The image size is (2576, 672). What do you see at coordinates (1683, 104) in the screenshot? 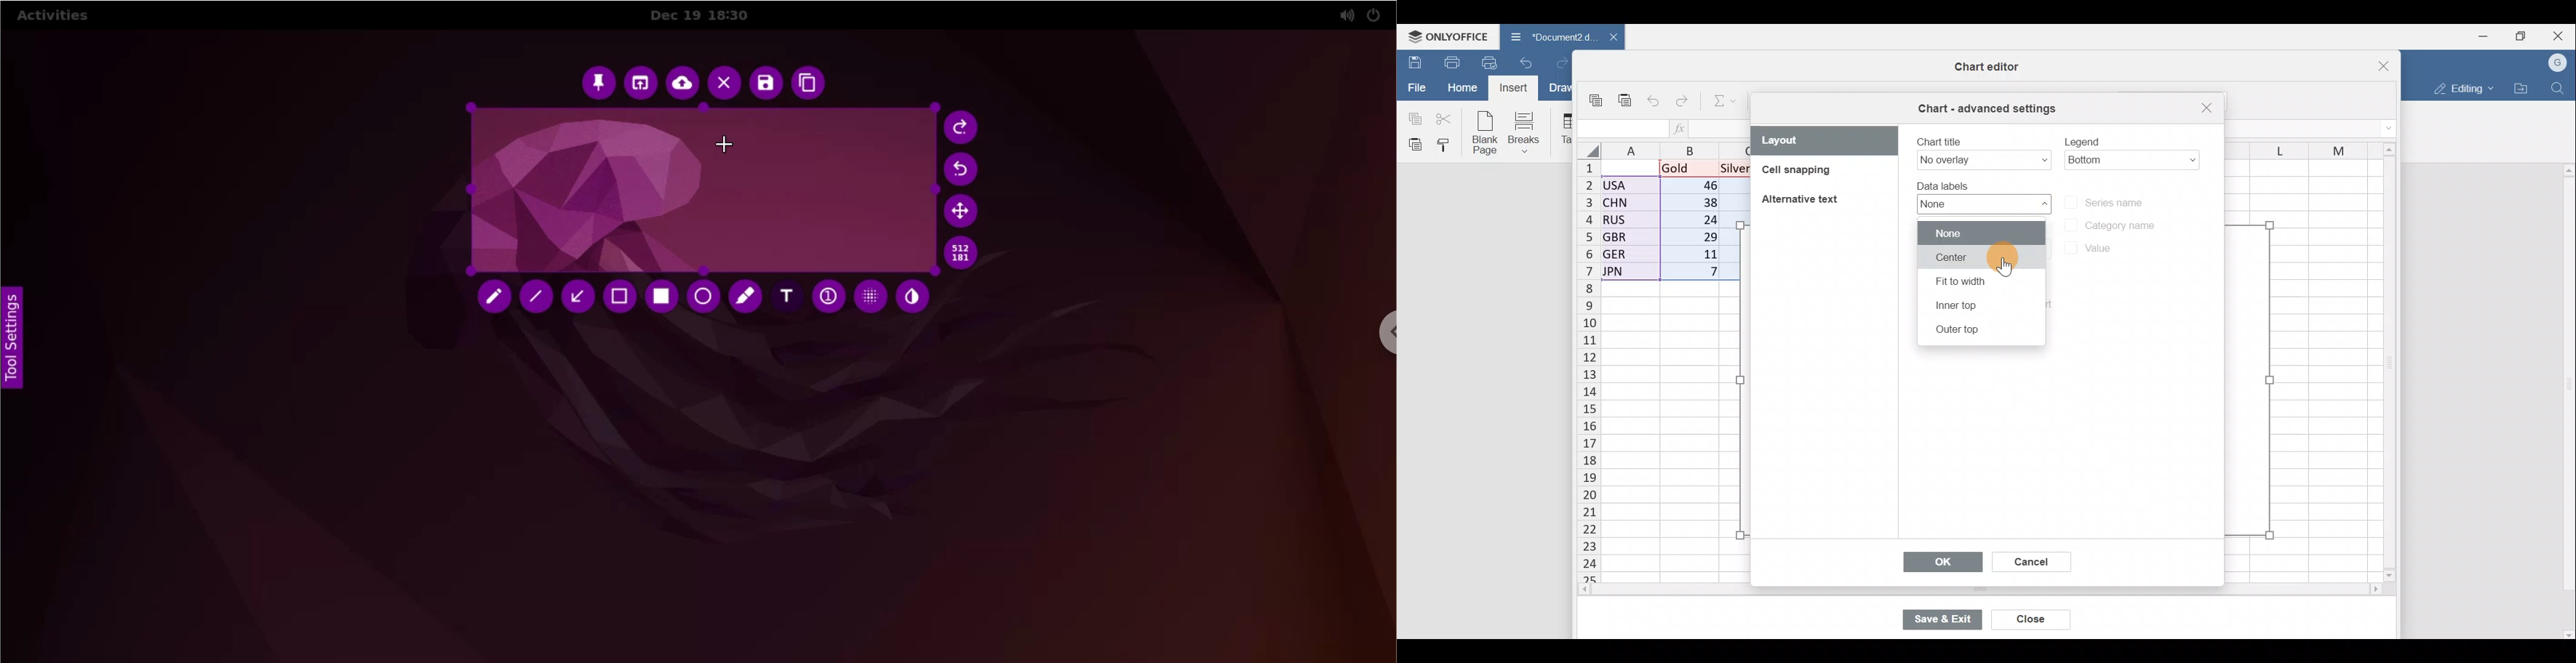
I see `Redo` at bounding box center [1683, 104].